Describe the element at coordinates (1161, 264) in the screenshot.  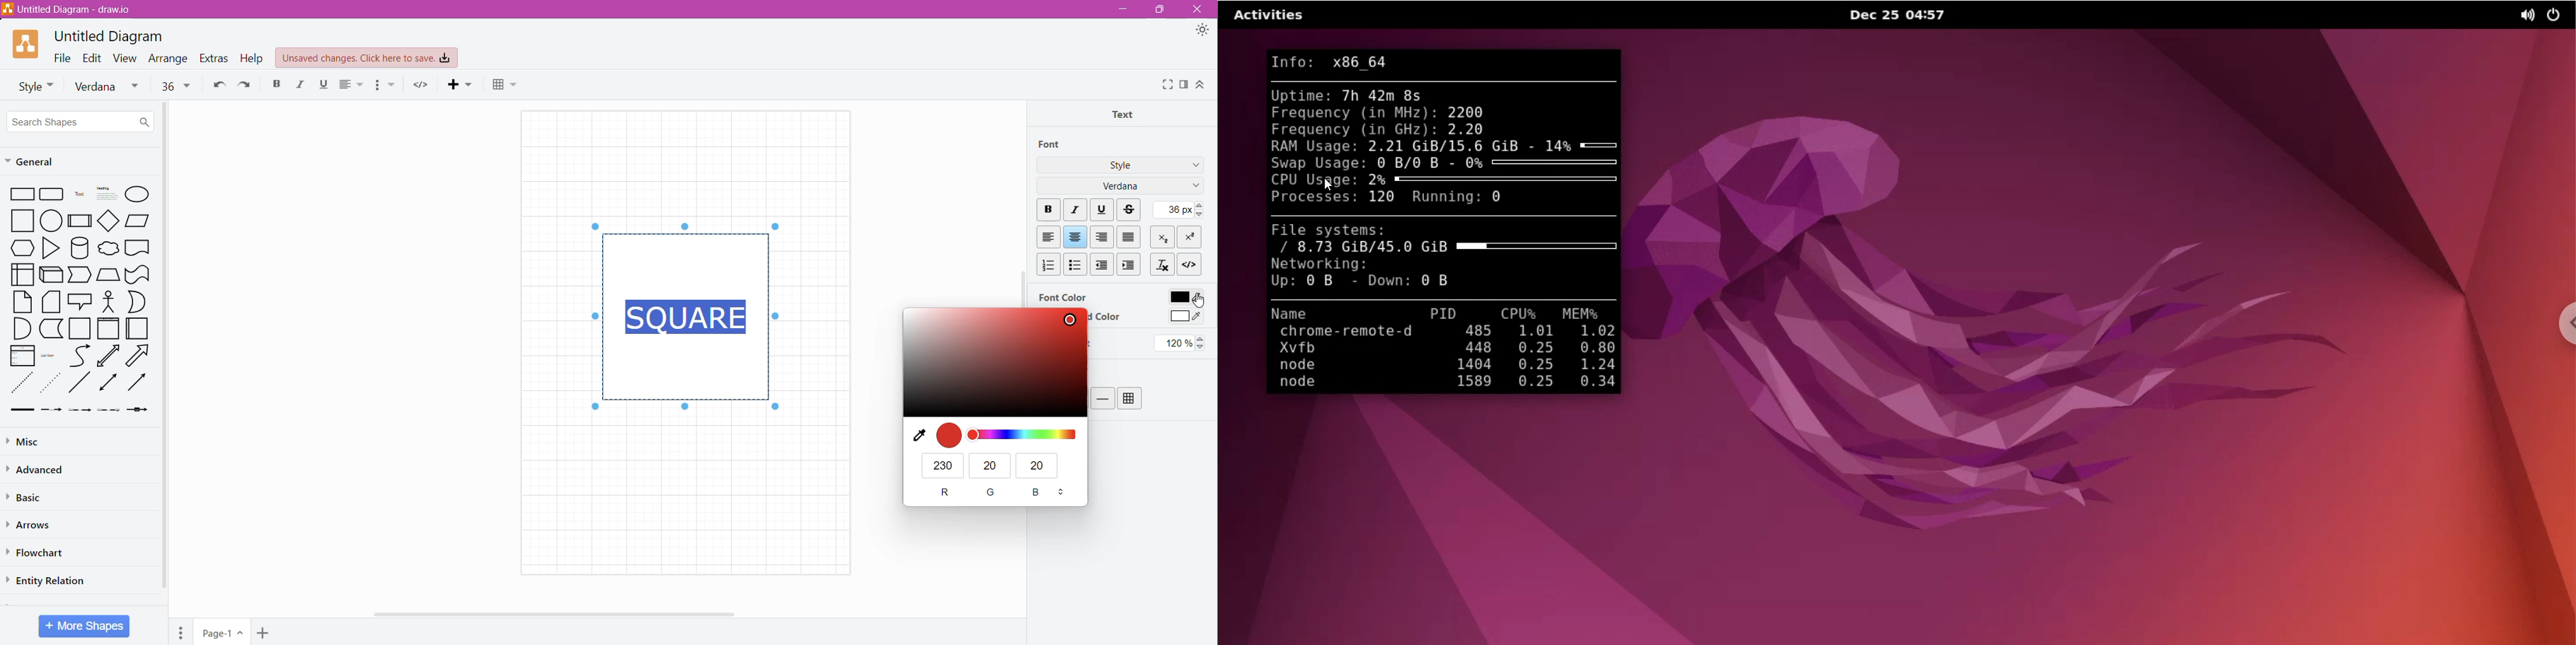
I see `Clear Formatting` at that location.